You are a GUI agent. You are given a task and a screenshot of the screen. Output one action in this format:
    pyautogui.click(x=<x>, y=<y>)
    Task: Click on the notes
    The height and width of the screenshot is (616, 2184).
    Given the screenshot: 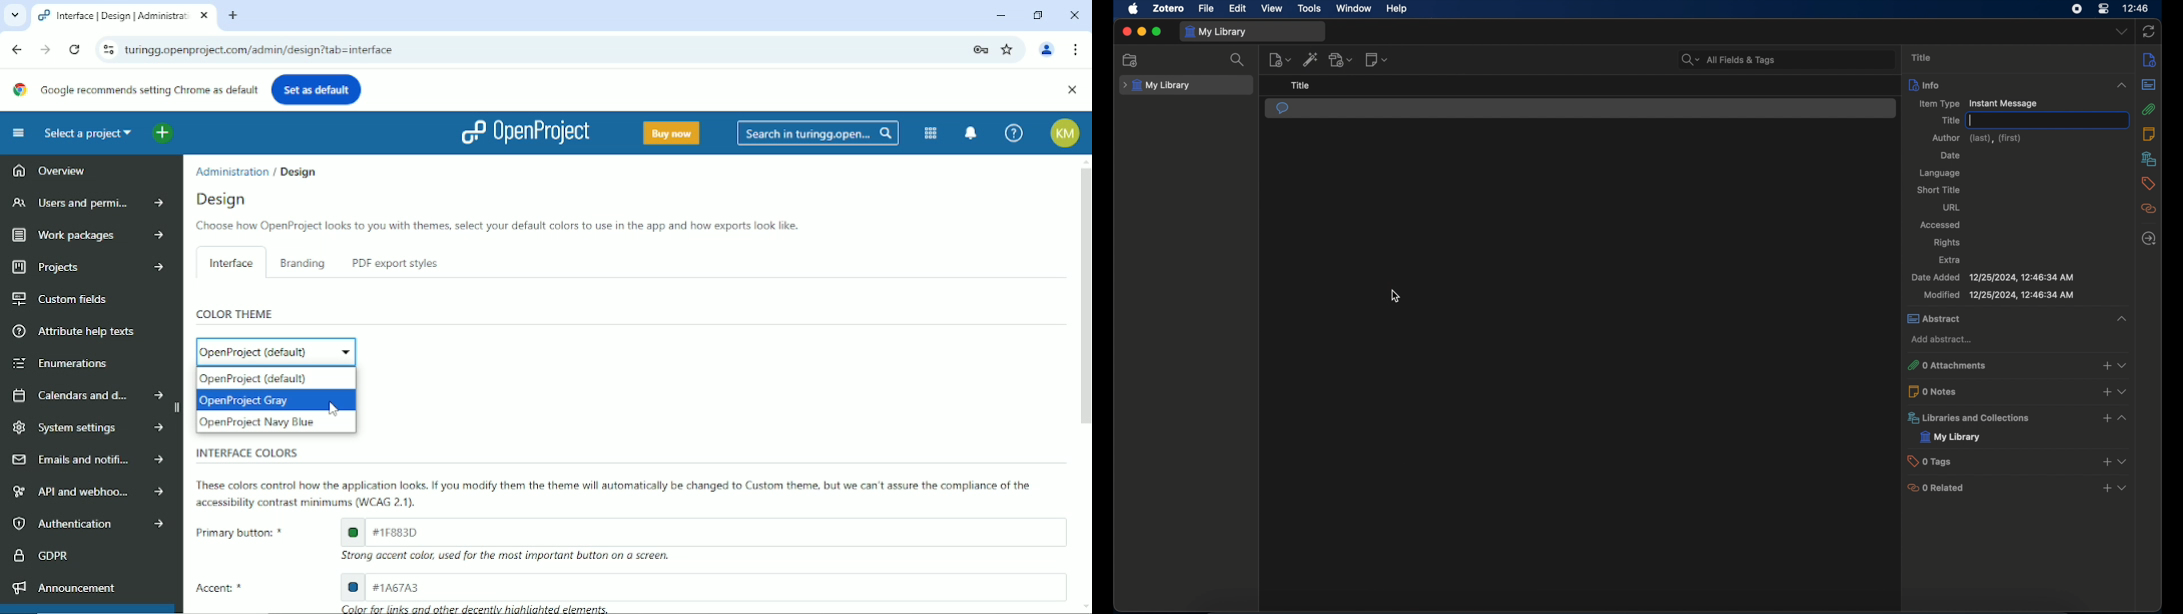 What is the action you would take?
    pyautogui.click(x=2150, y=134)
    